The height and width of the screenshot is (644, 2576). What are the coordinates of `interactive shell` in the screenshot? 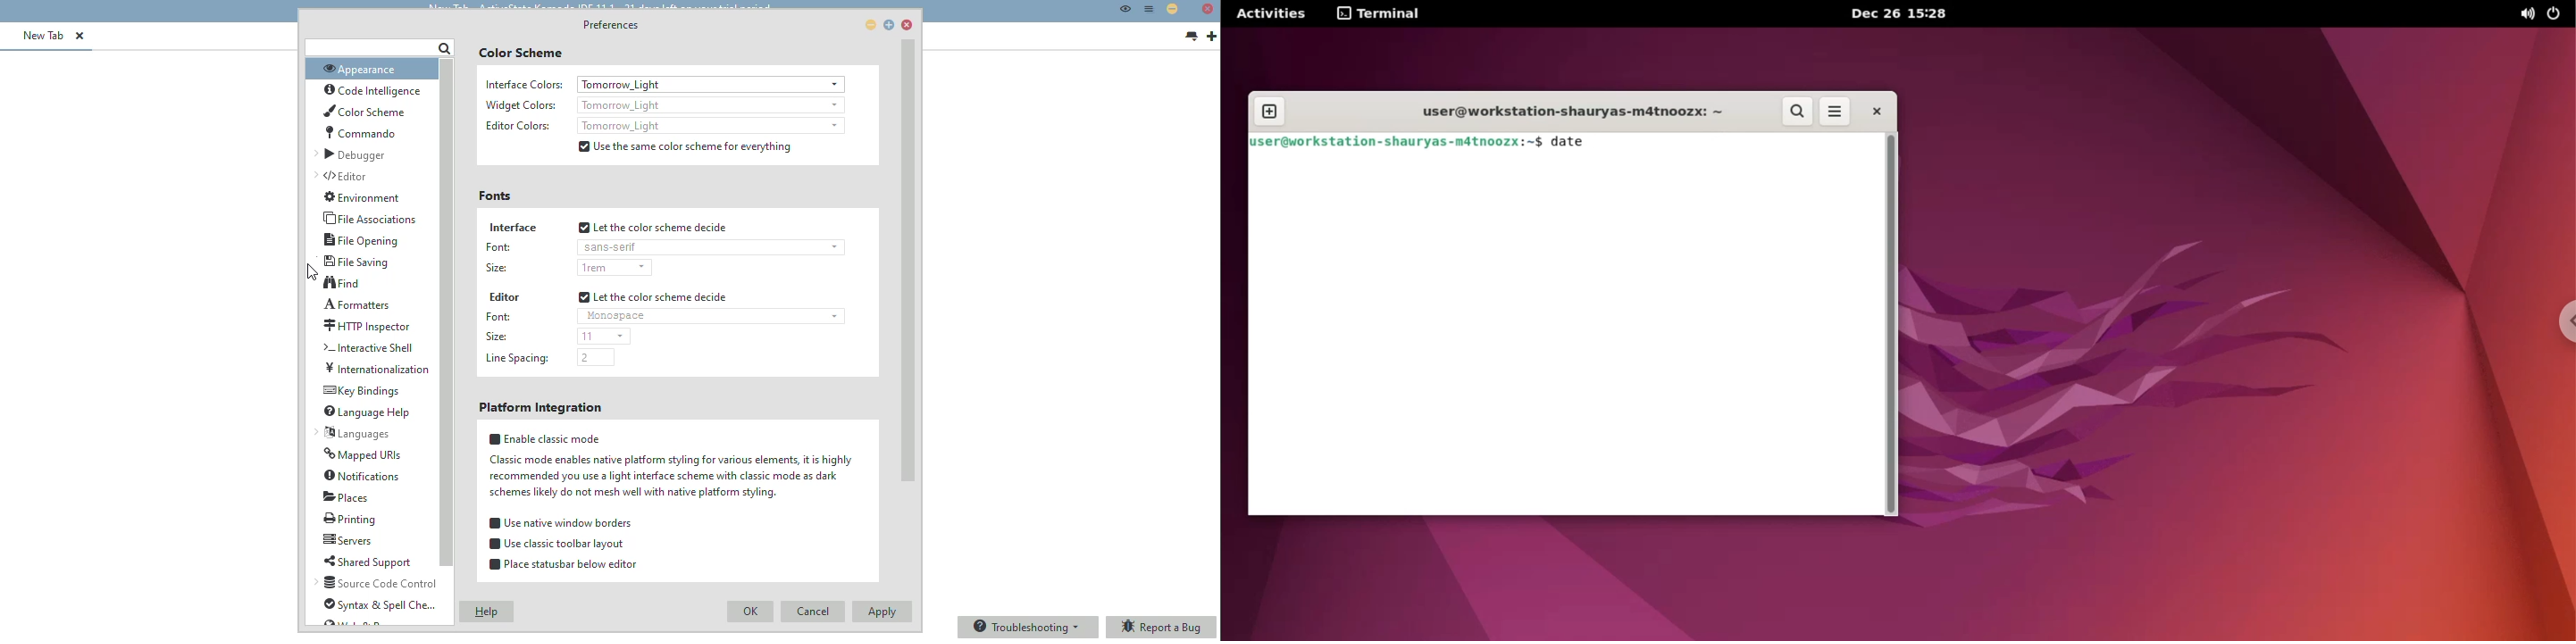 It's located at (366, 348).